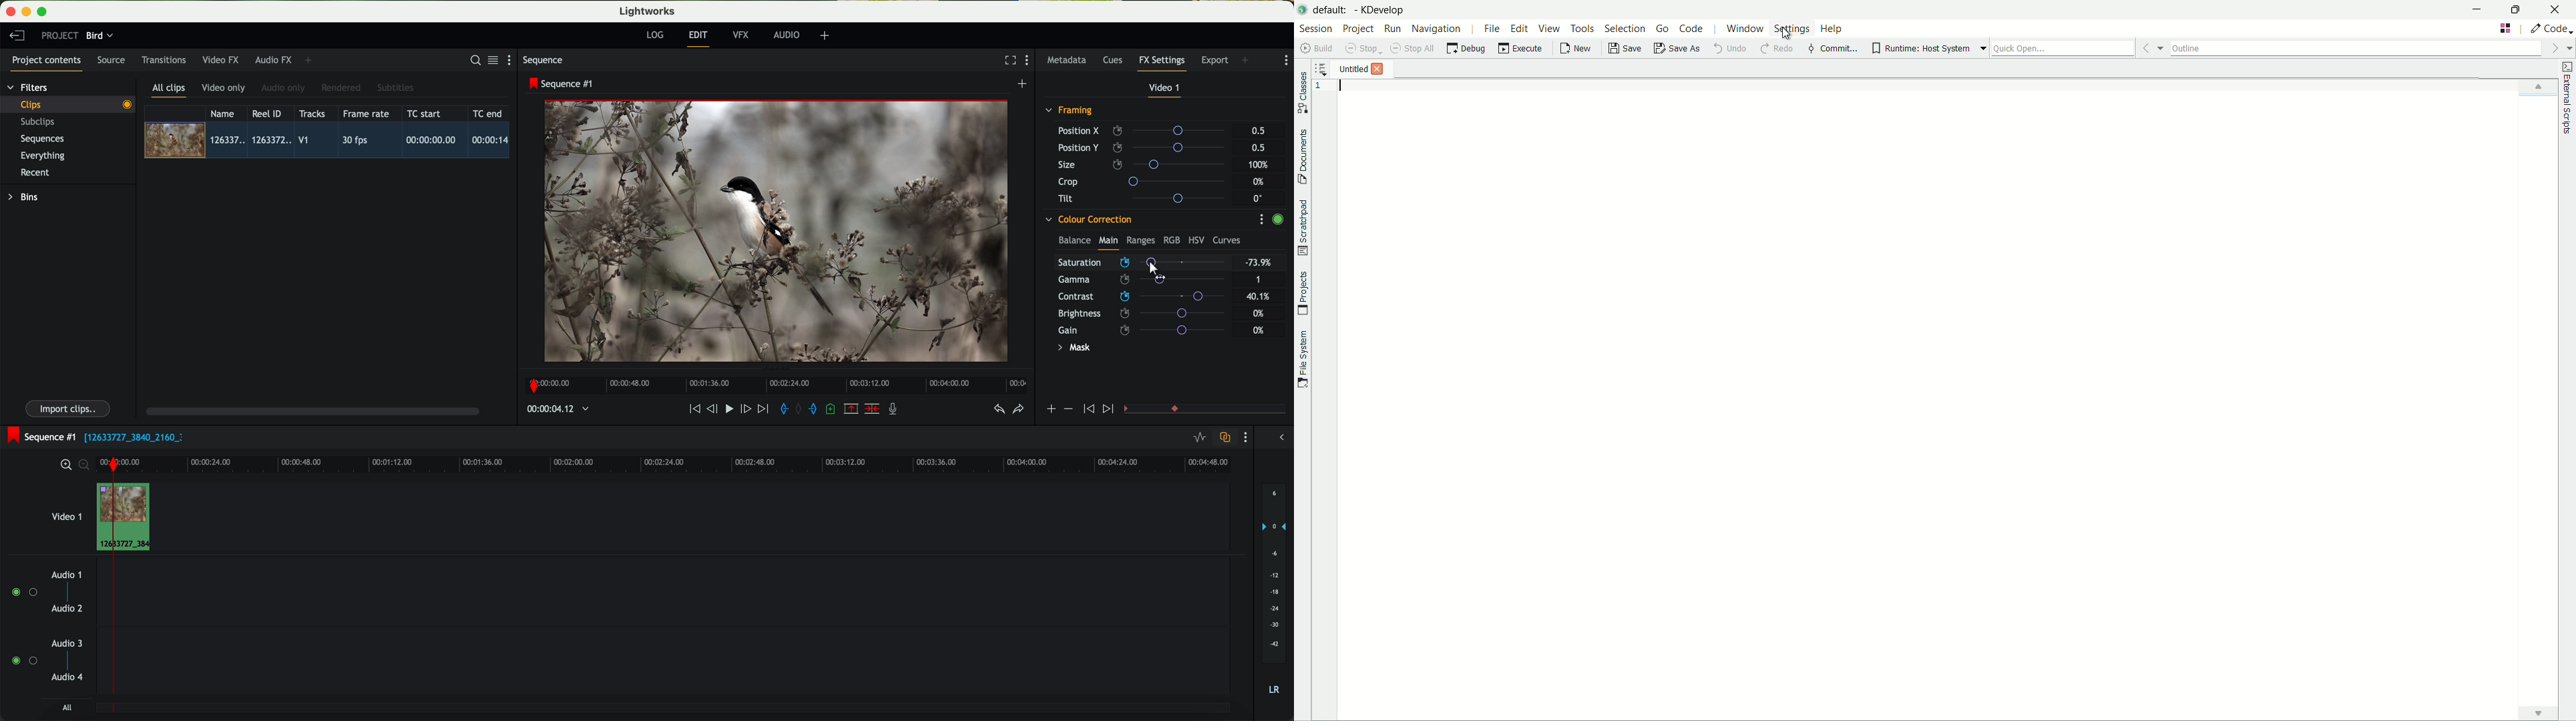  What do you see at coordinates (1148, 314) in the screenshot?
I see `brightness` at bounding box center [1148, 314].